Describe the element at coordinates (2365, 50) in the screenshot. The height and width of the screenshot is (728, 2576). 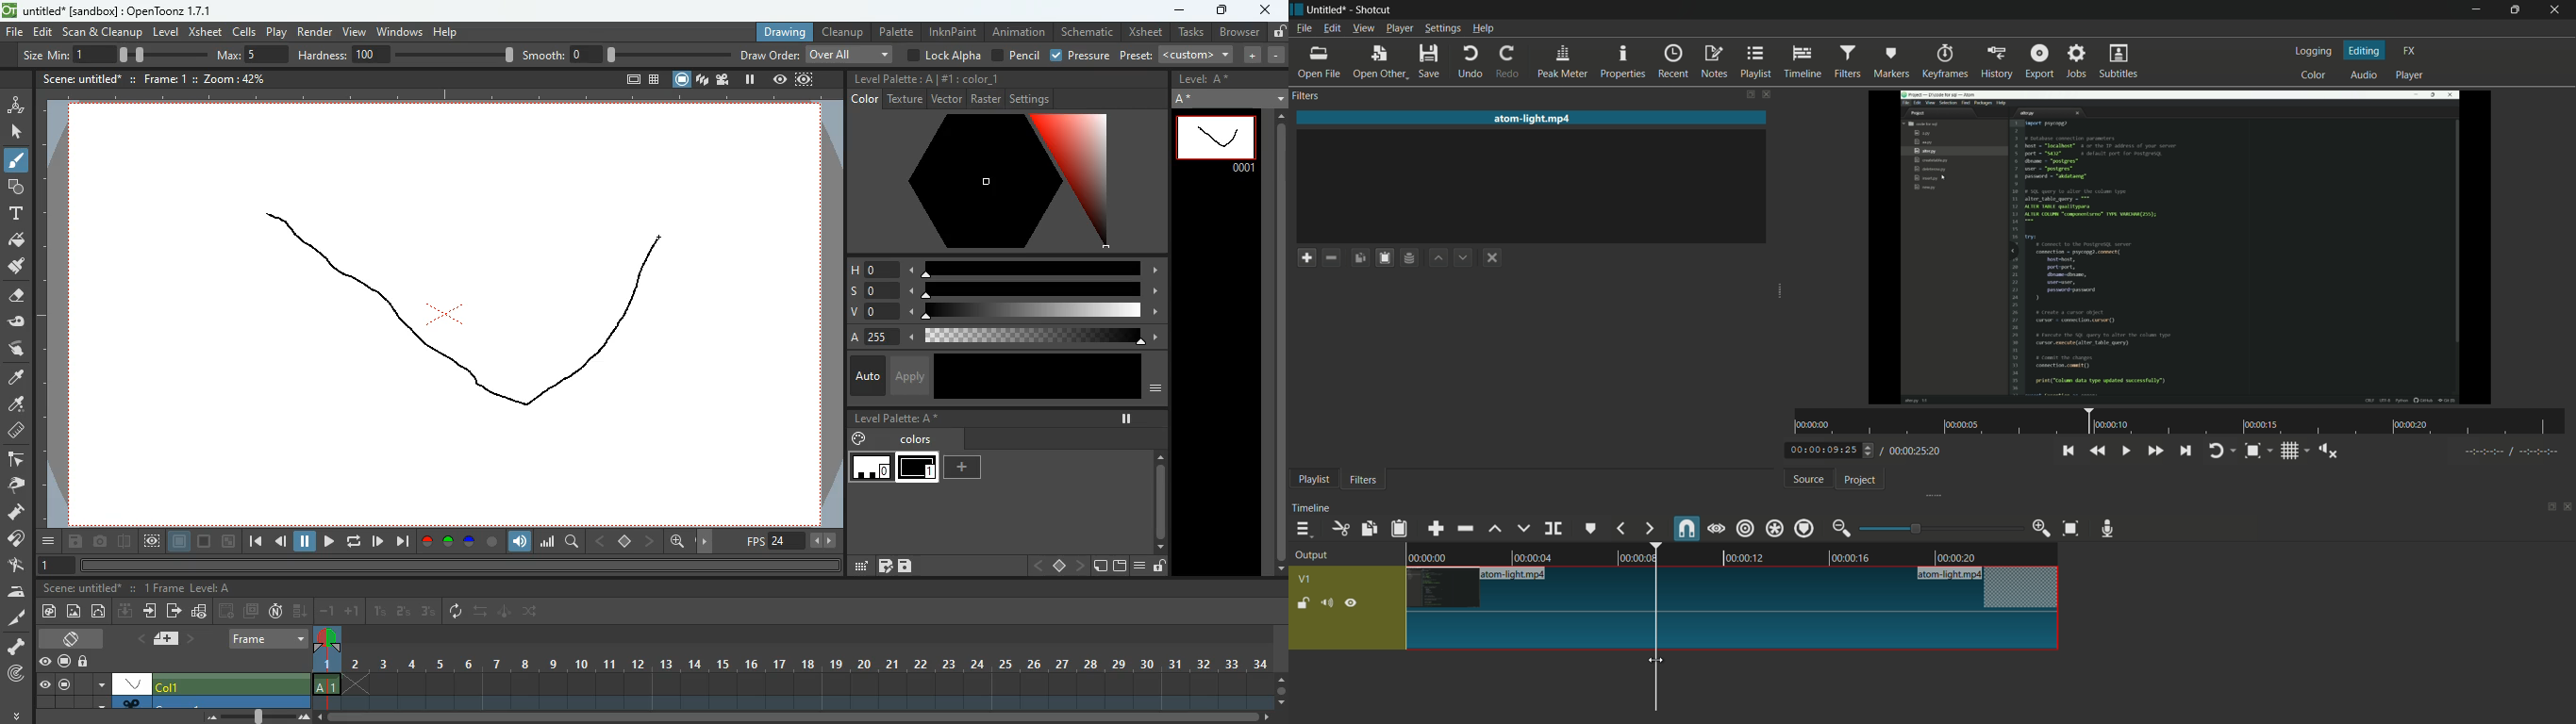
I see `editing` at that location.